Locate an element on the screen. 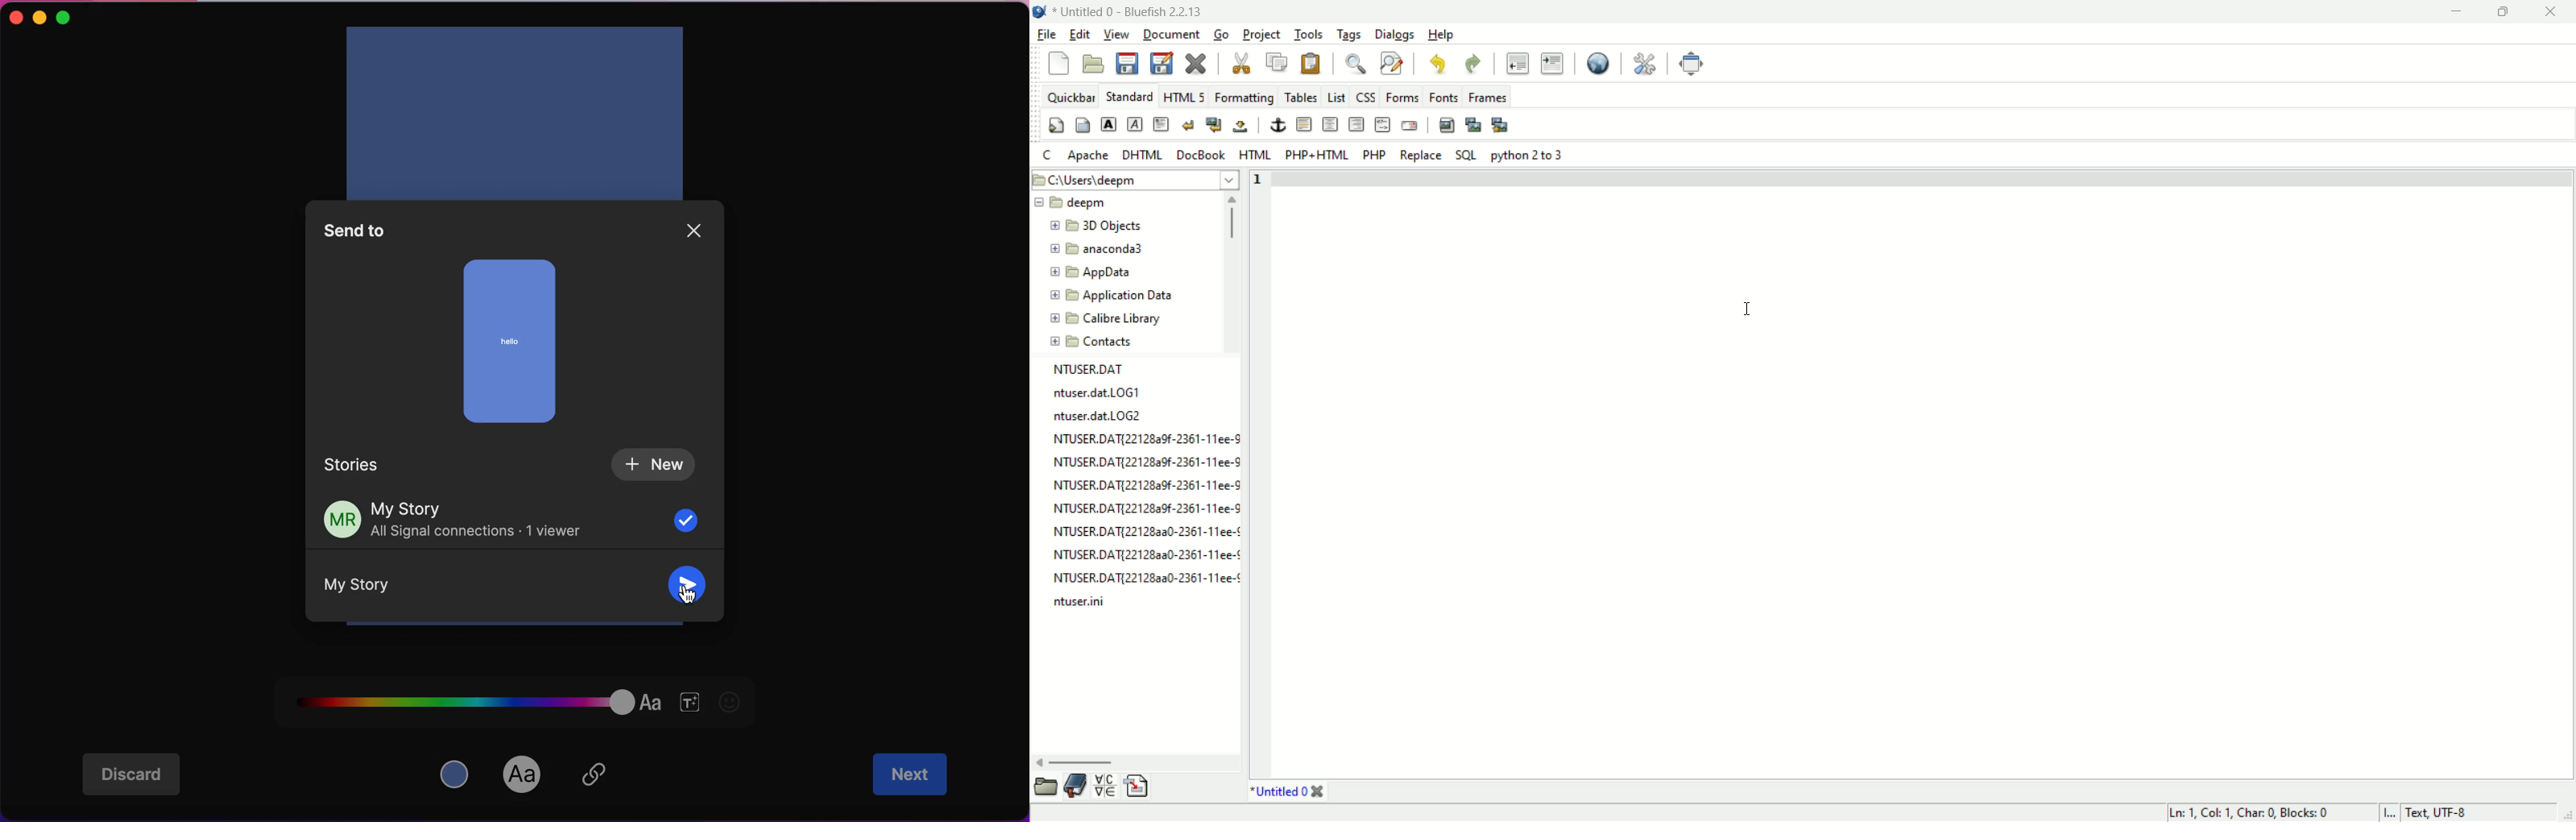  body is located at coordinates (1082, 126).